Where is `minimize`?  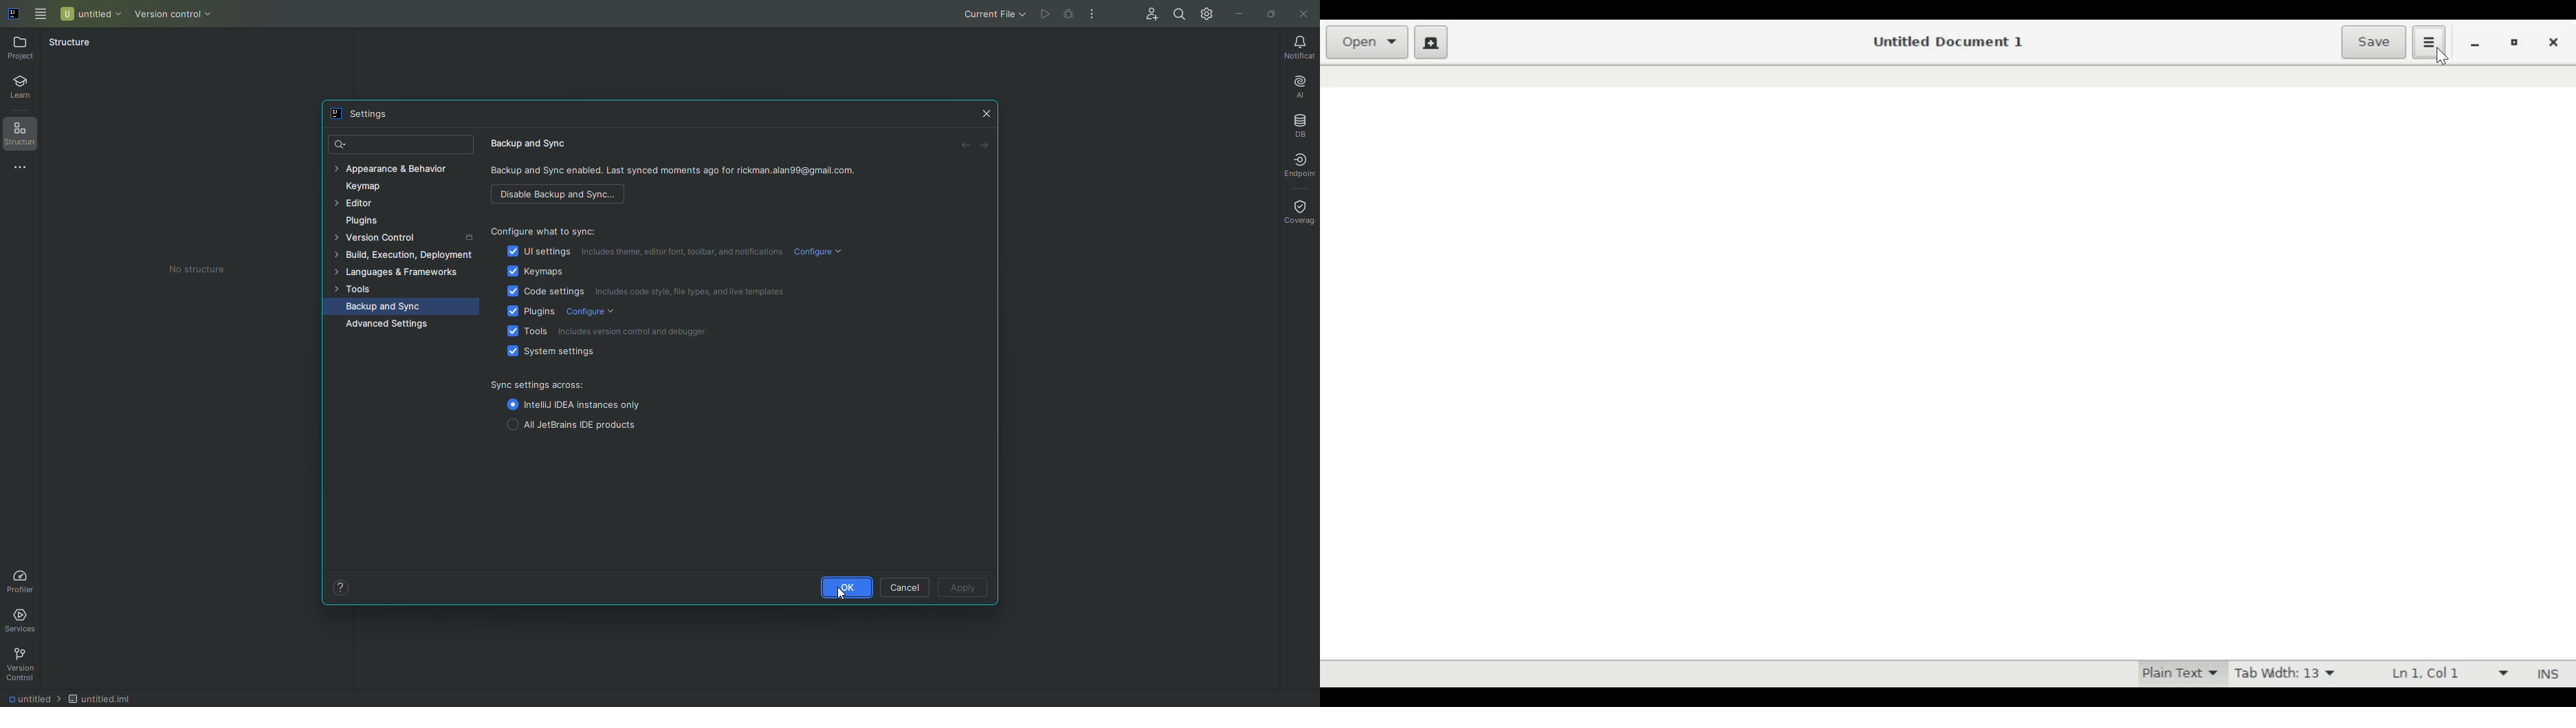
minimize is located at coordinates (2478, 44).